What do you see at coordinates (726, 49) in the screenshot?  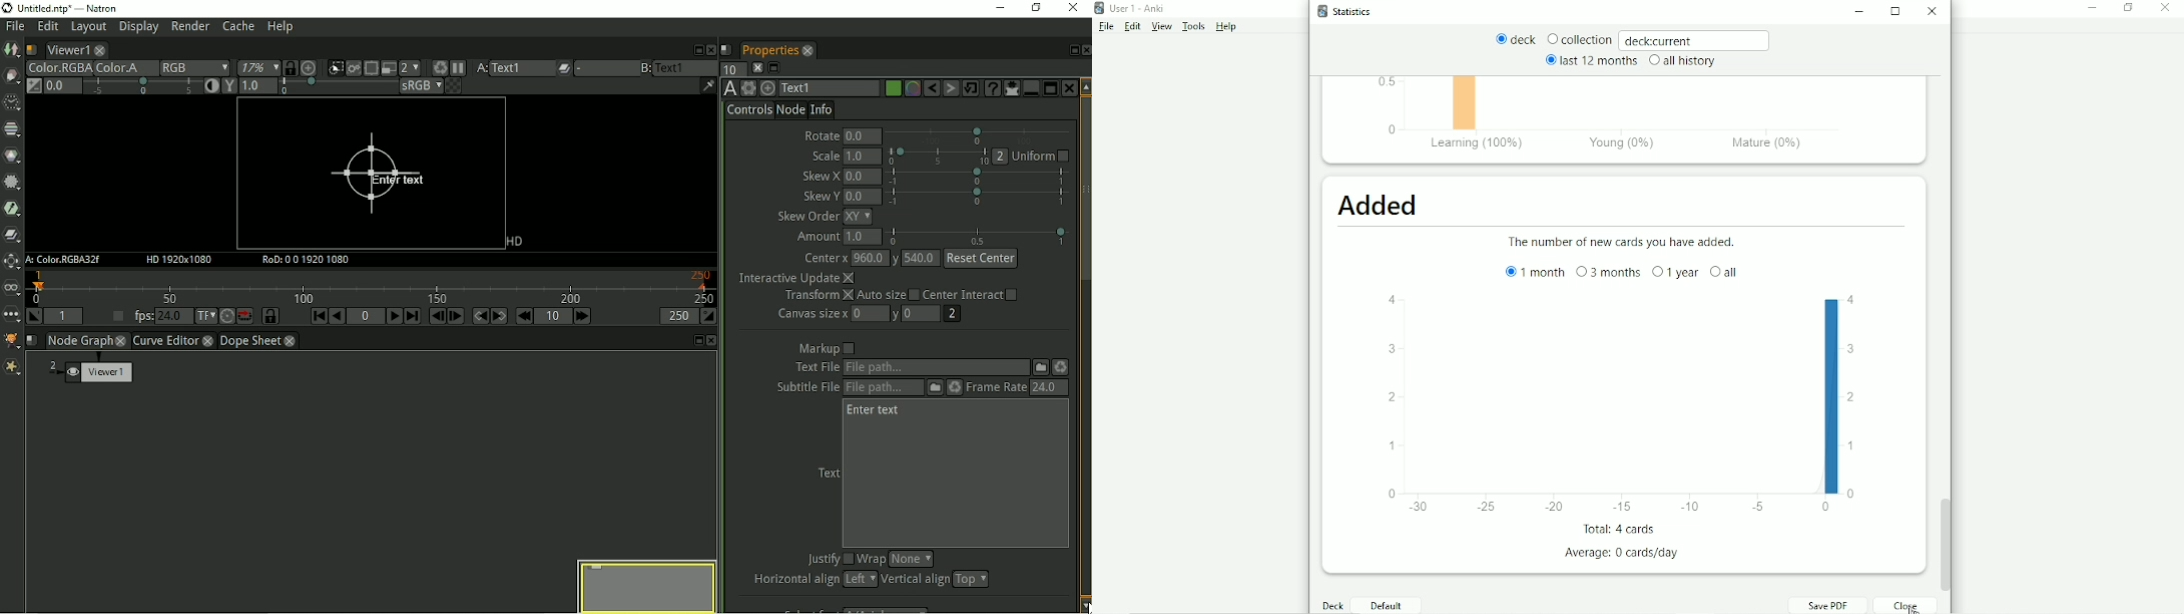 I see `Script name` at bounding box center [726, 49].